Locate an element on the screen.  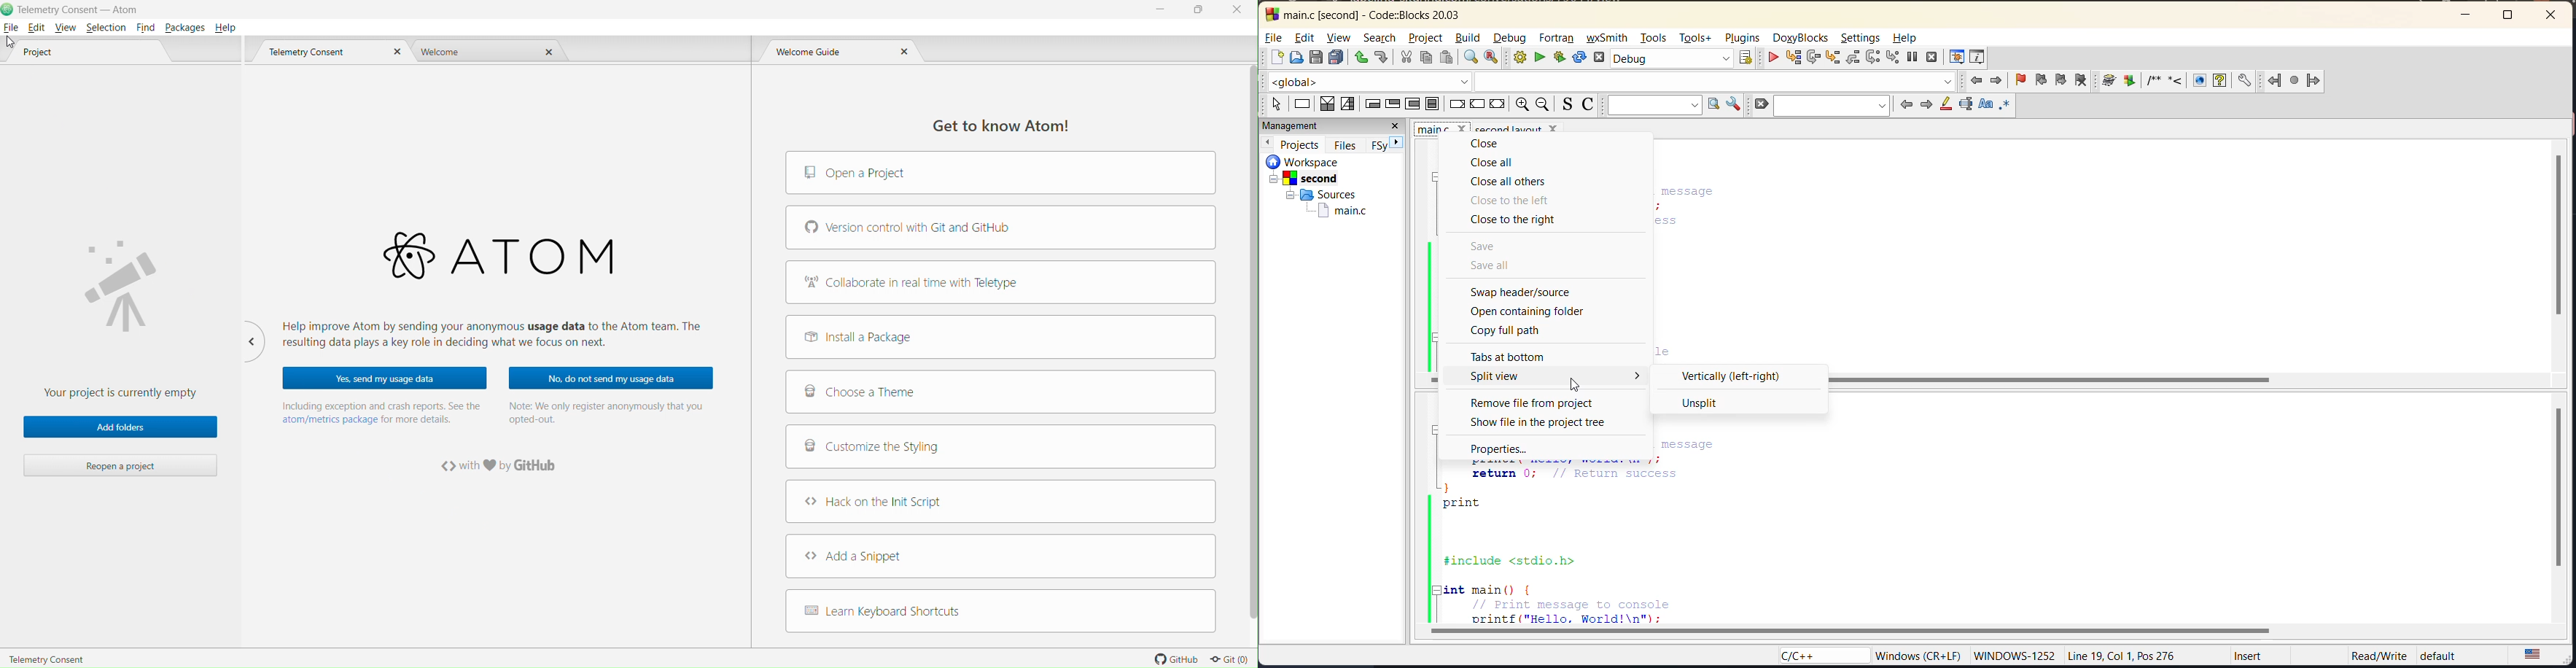
Your project is currently empty is located at coordinates (123, 310).